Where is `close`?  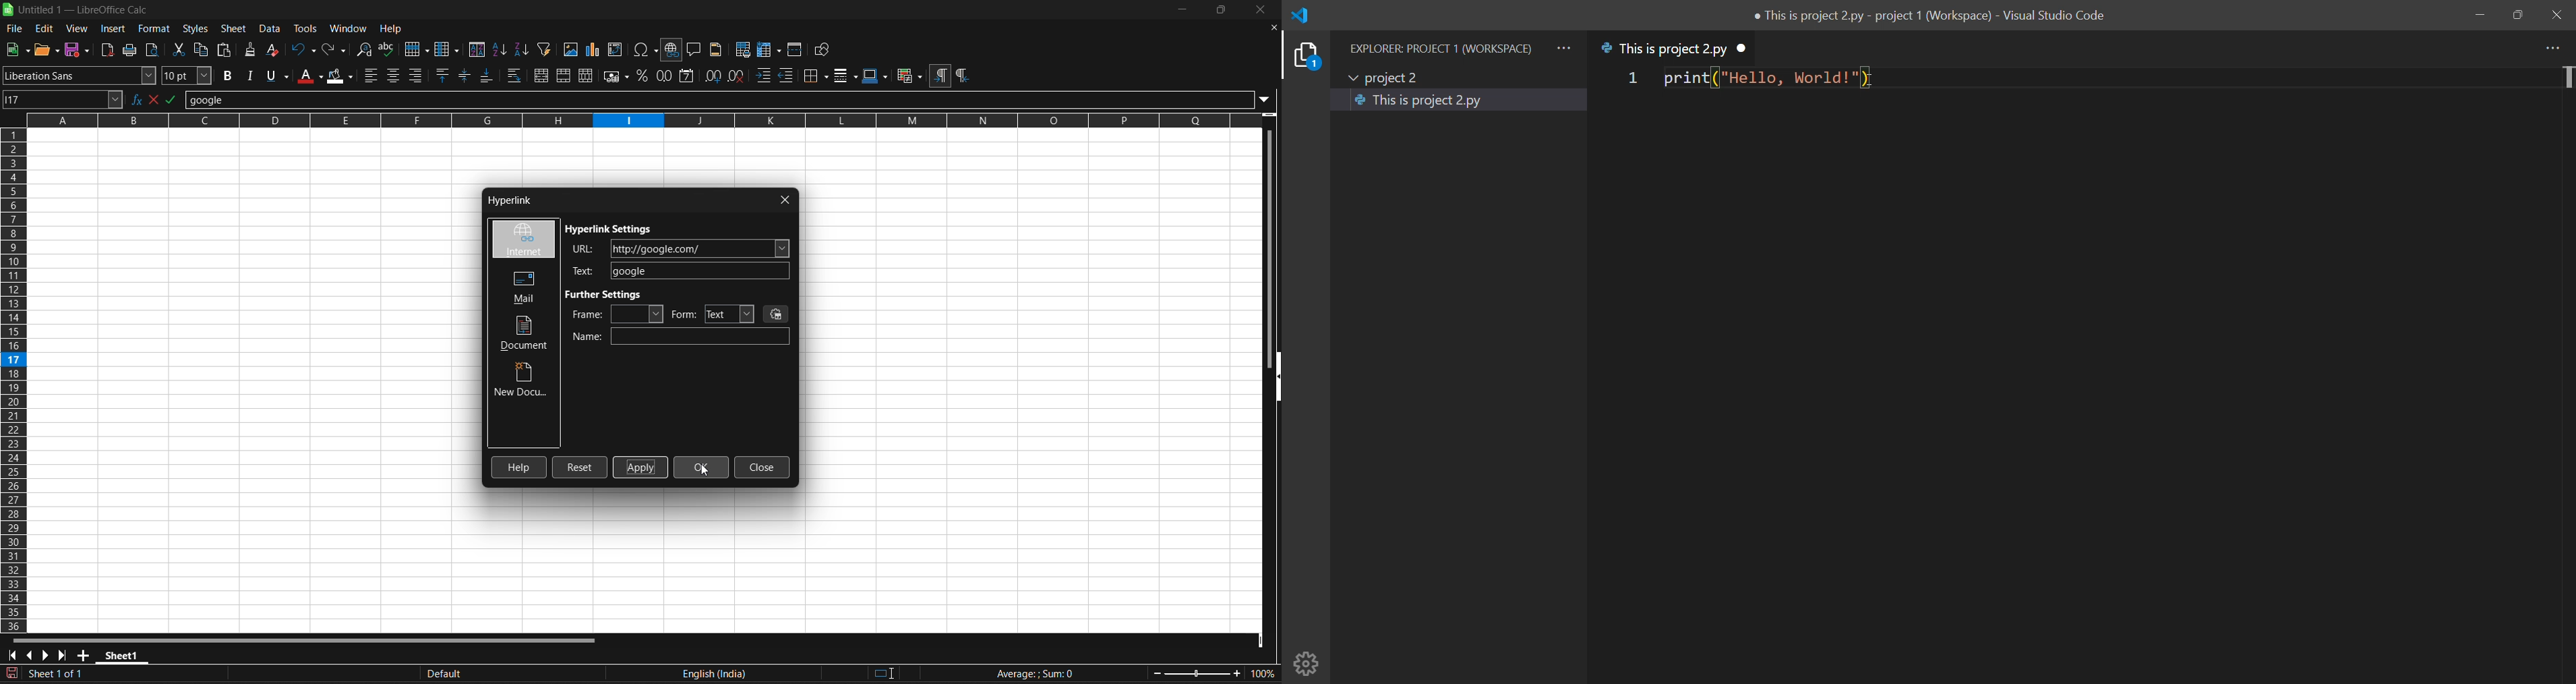 close is located at coordinates (762, 468).